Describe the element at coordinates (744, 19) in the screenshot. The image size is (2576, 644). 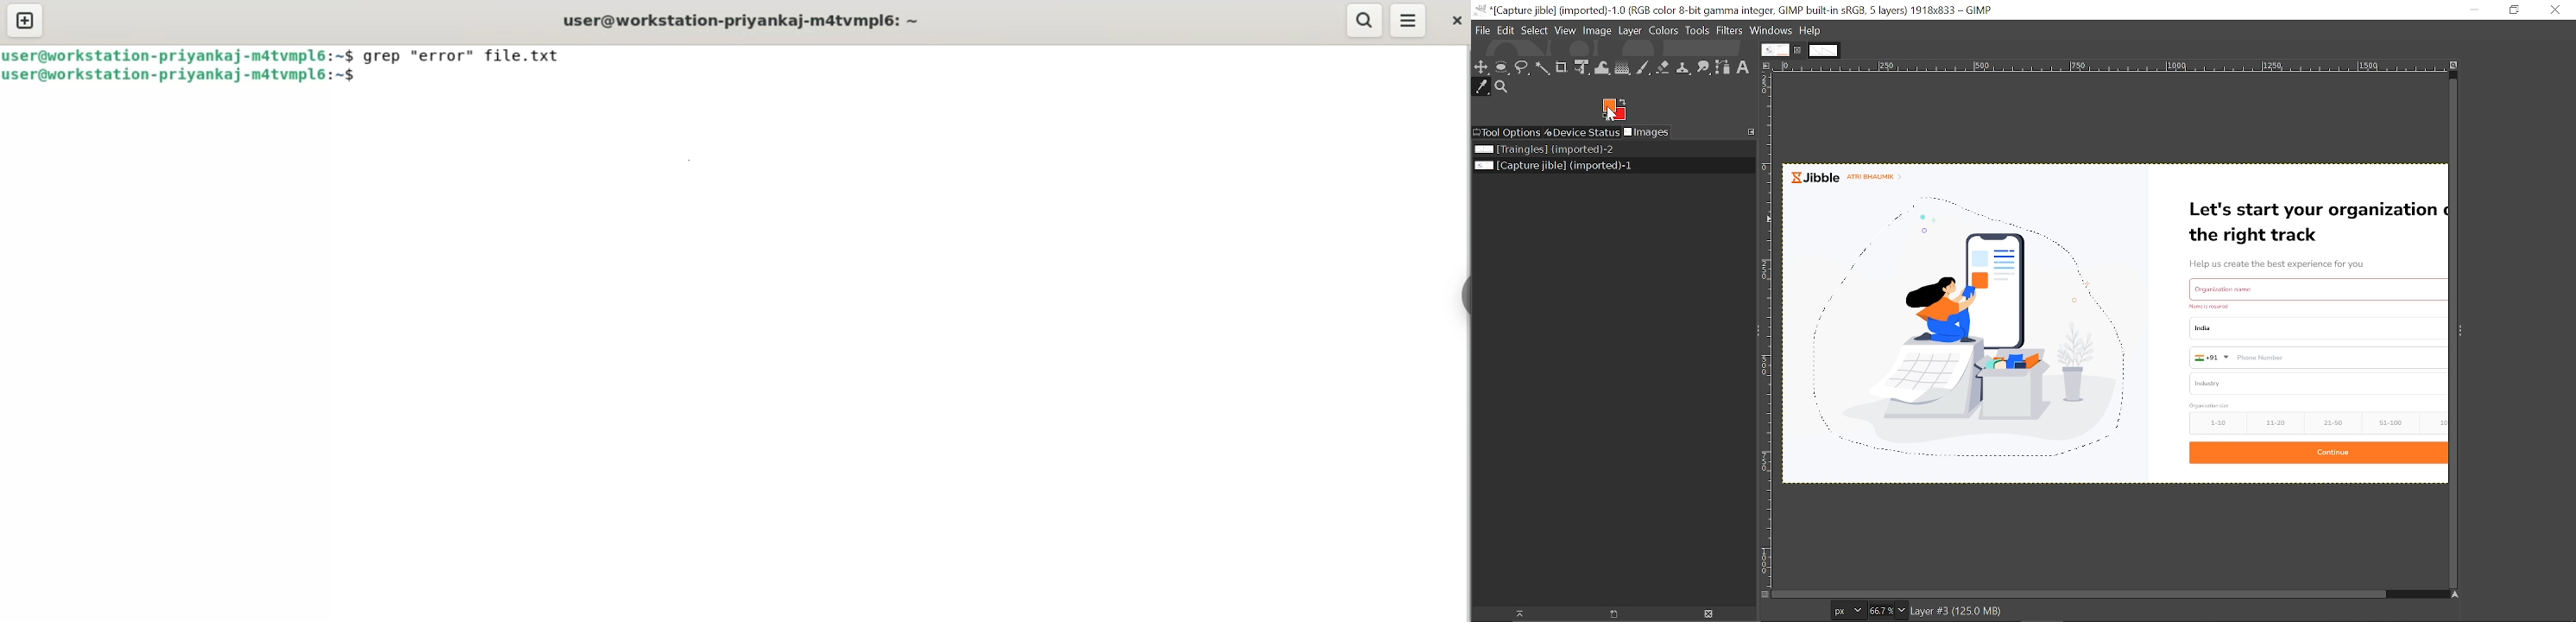
I see `user@workstation-priyankaj-m4tvmpl6: ~` at that location.